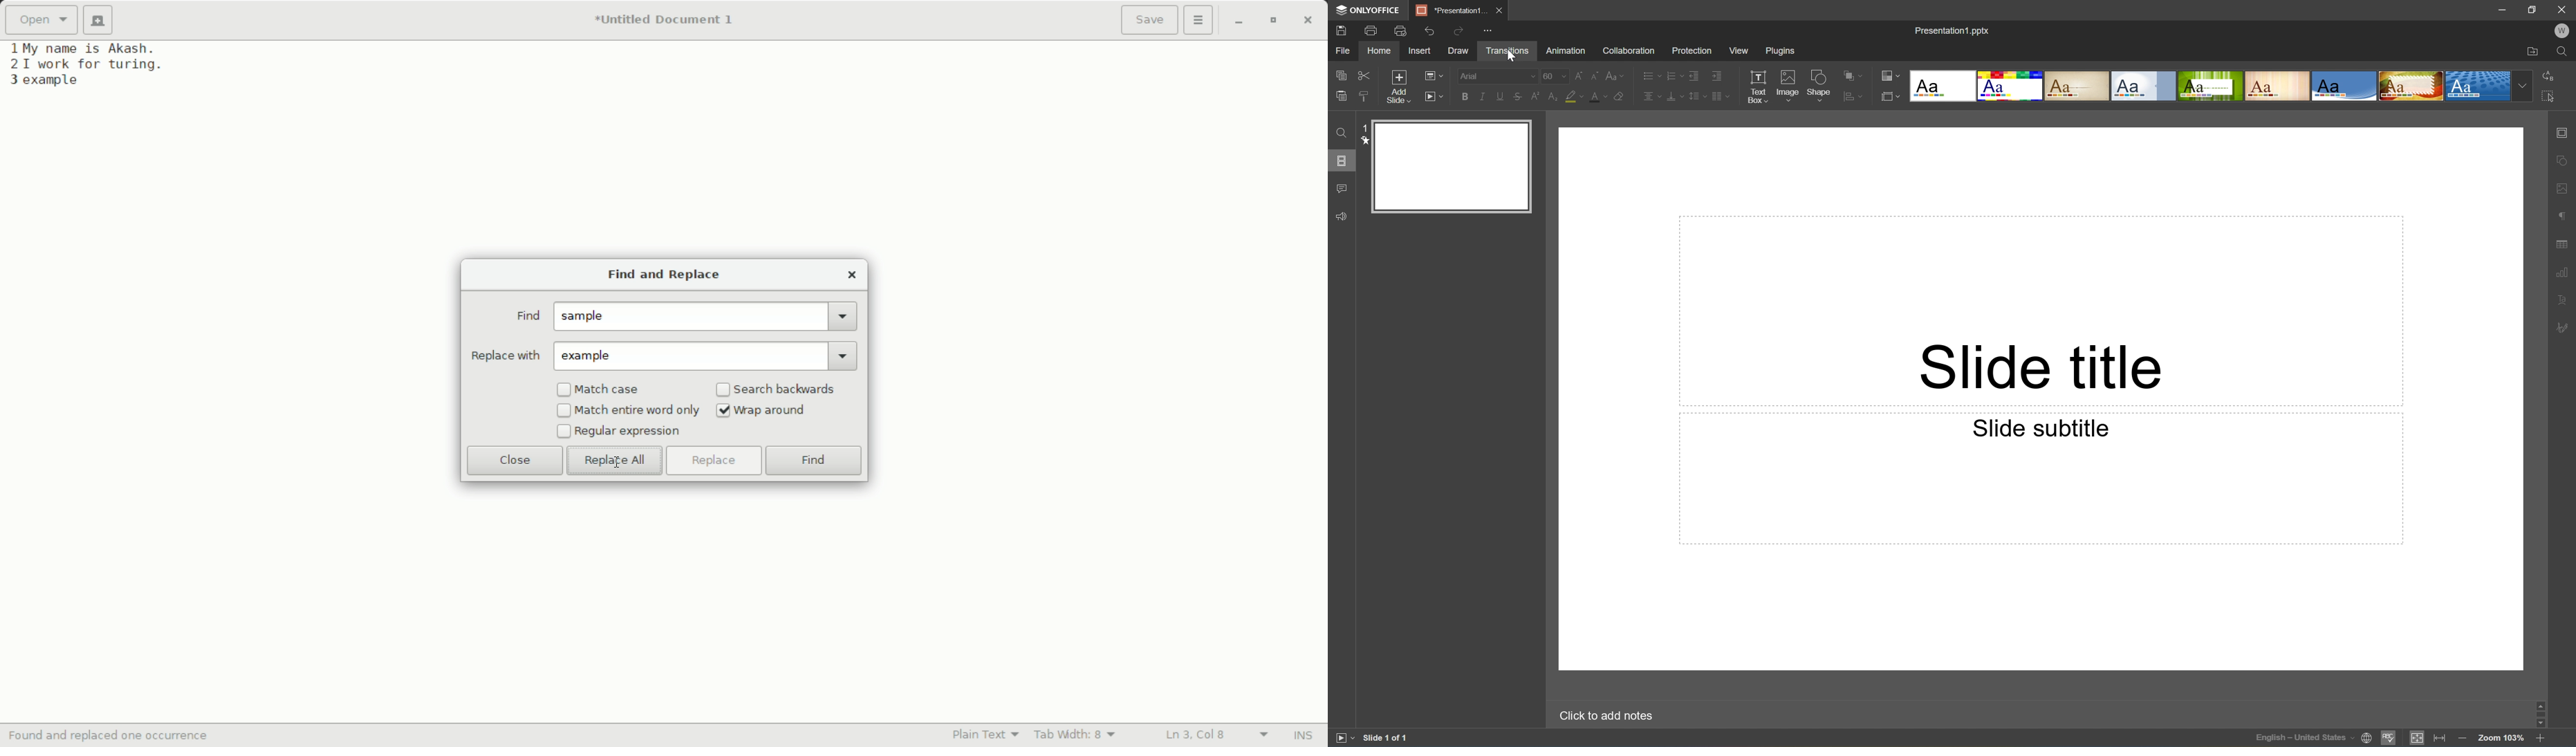 Image resolution: width=2576 pixels, height=756 pixels. What do you see at coordinates (814, 462) in the screenshot?
I see `find` at bounding box center [814, 462].